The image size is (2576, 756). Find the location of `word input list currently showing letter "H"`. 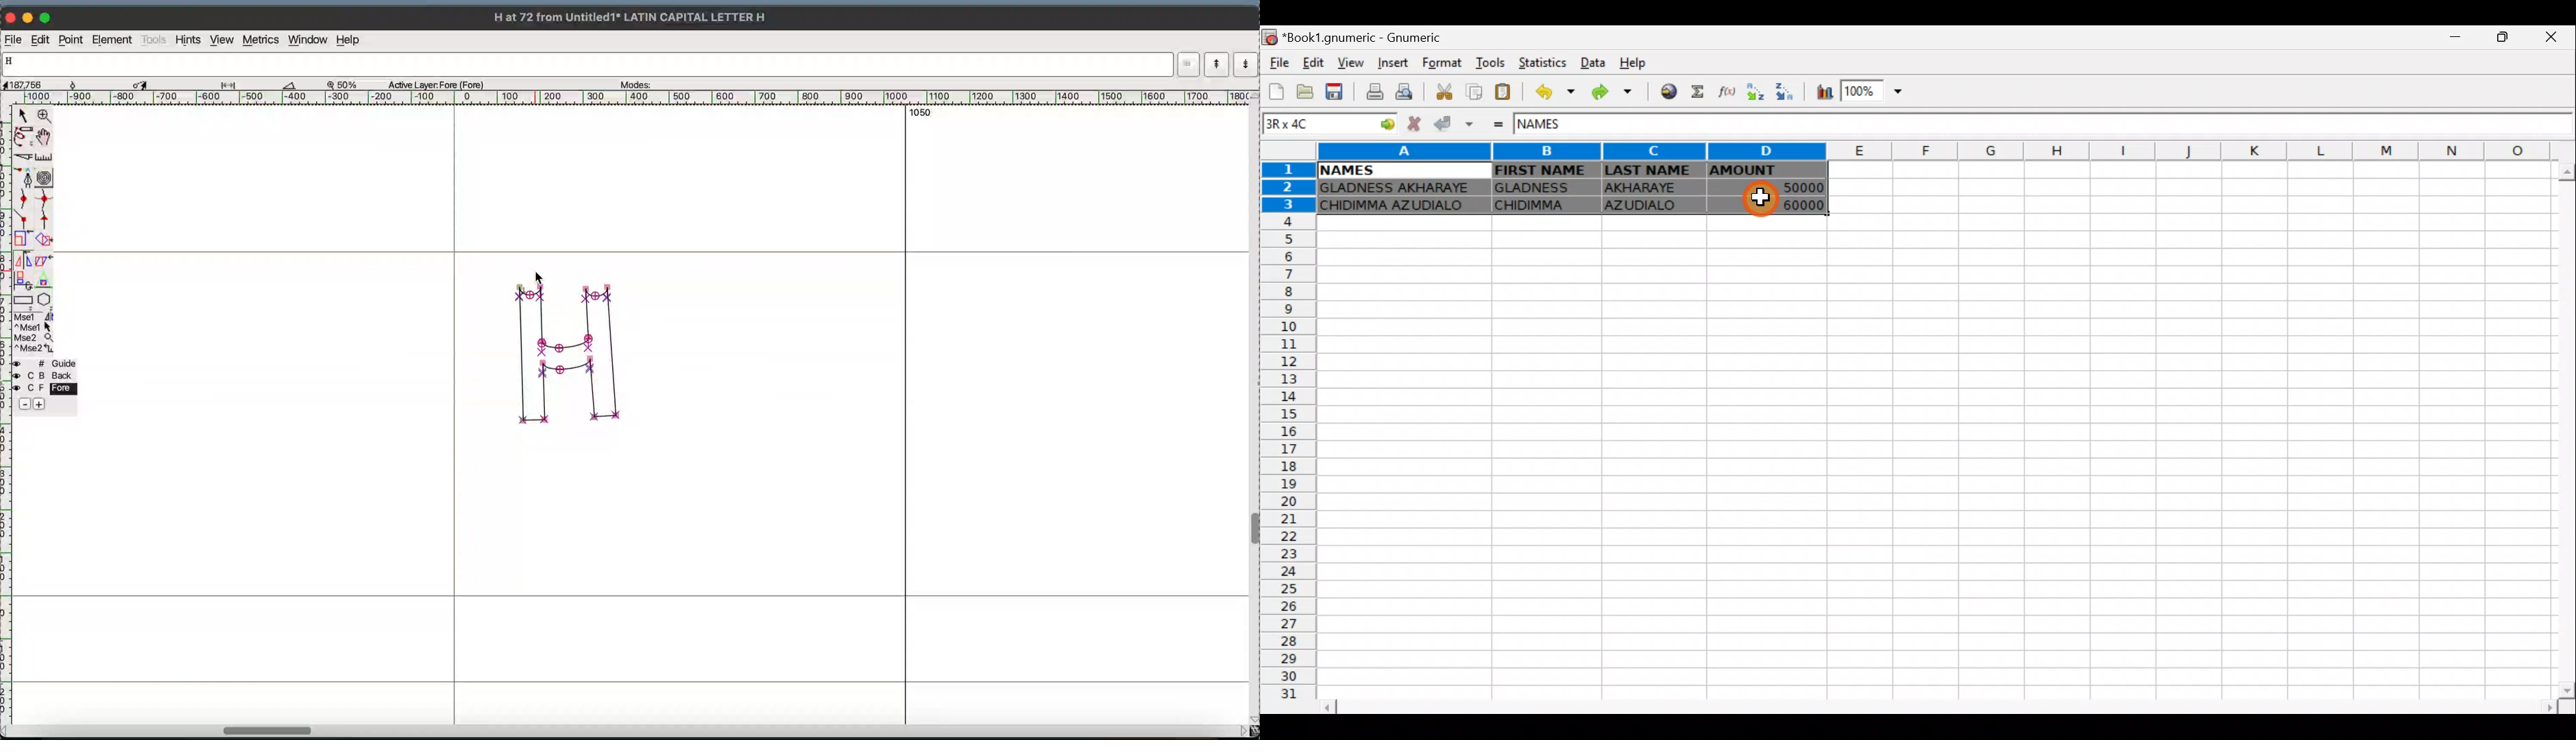

word input list currently showing letter "H" is located at coordinates (588, 64).